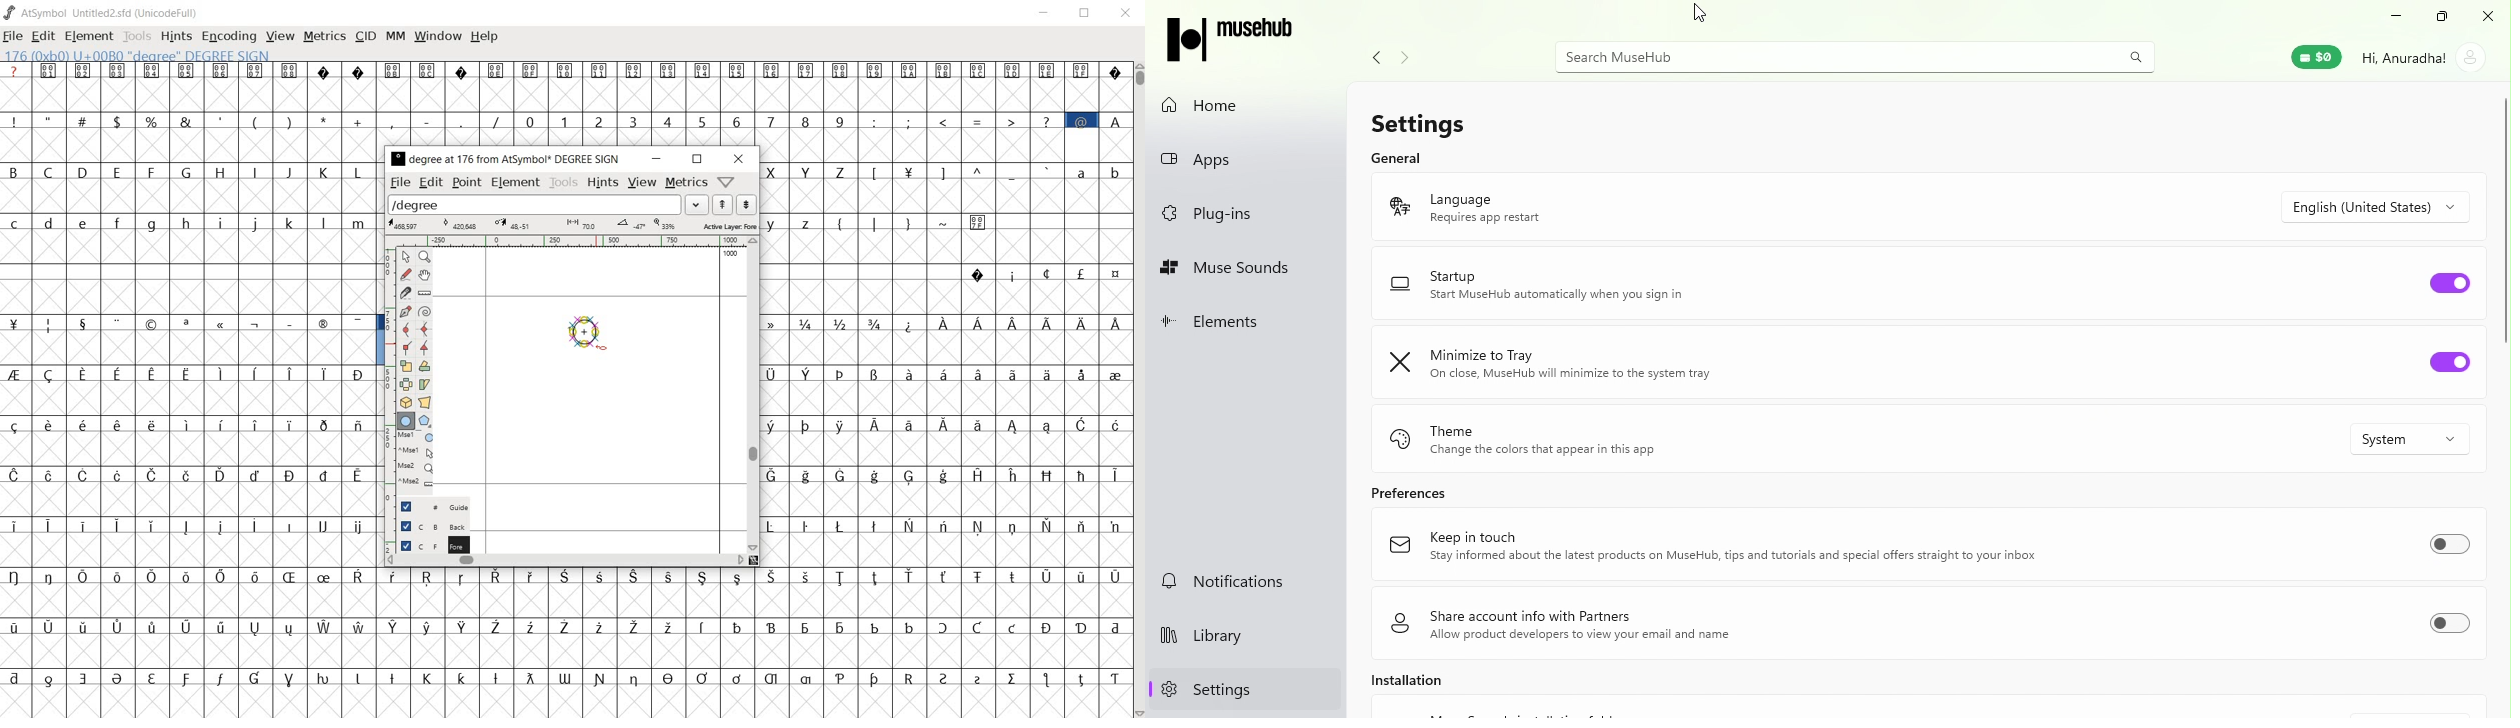  What do you see at coordinates (811, 171) in the screenshot?
I see `capital letter X Y Z` at bounding box center [811, 171].